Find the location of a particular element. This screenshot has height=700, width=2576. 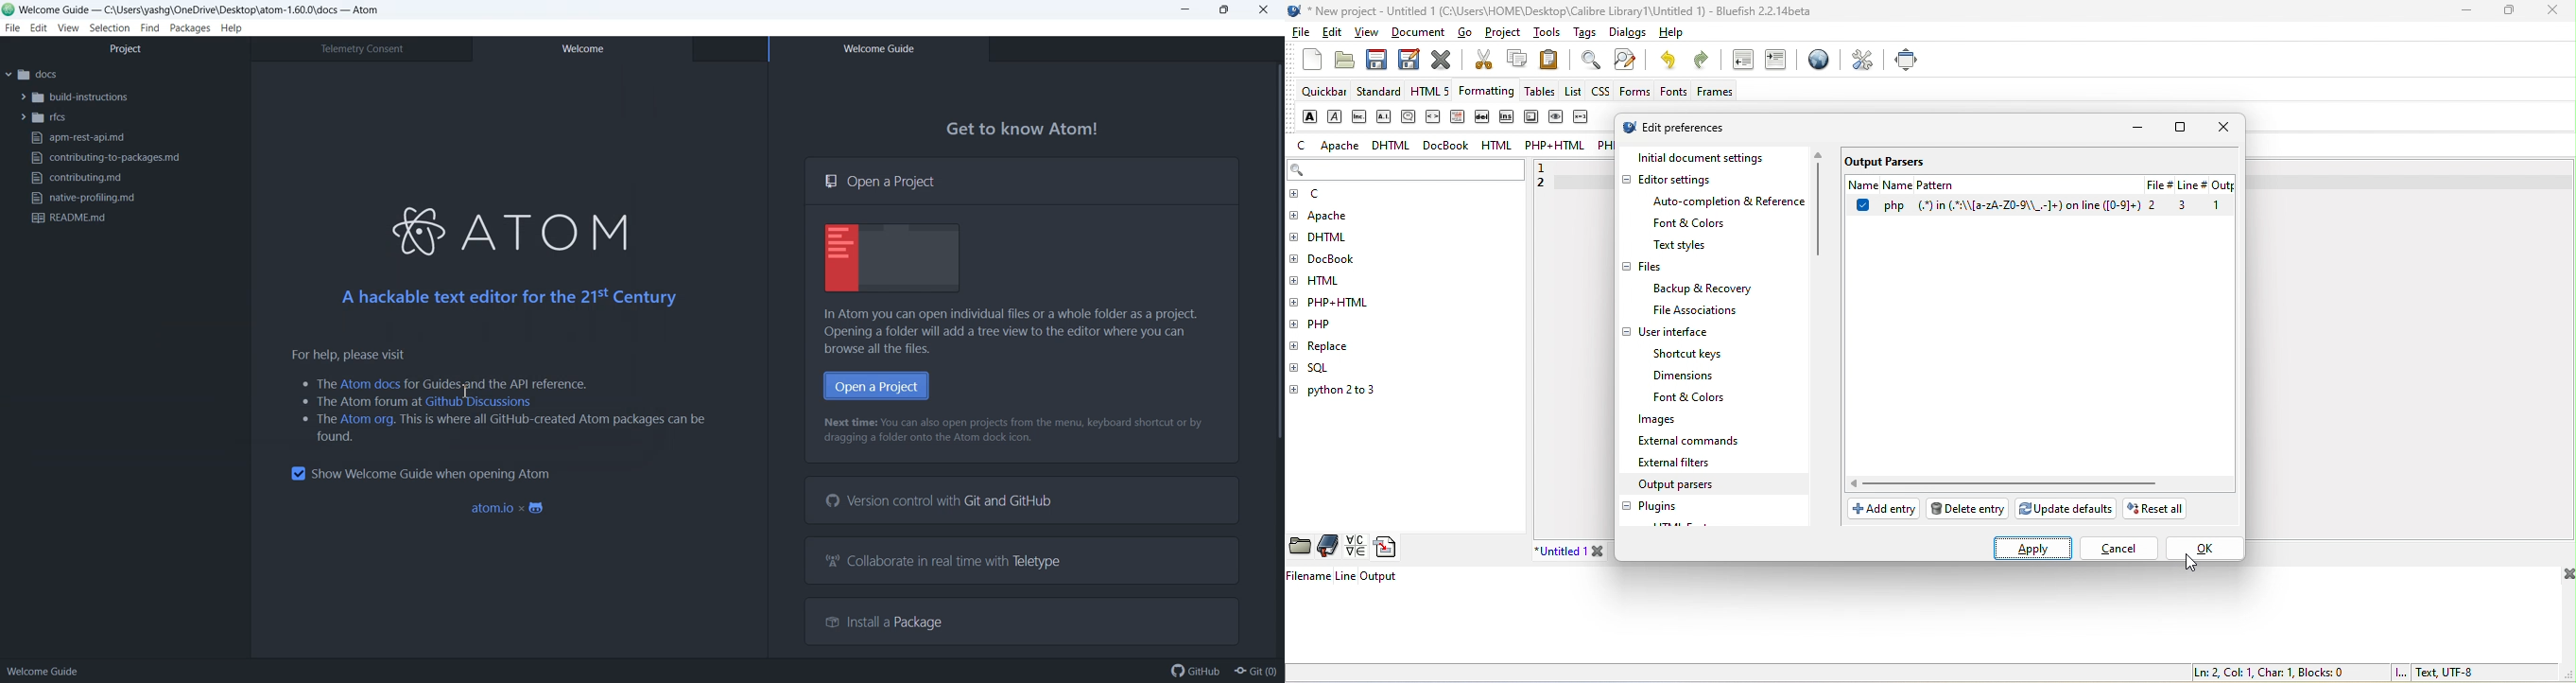

close is located at coordinates (2221, 128).